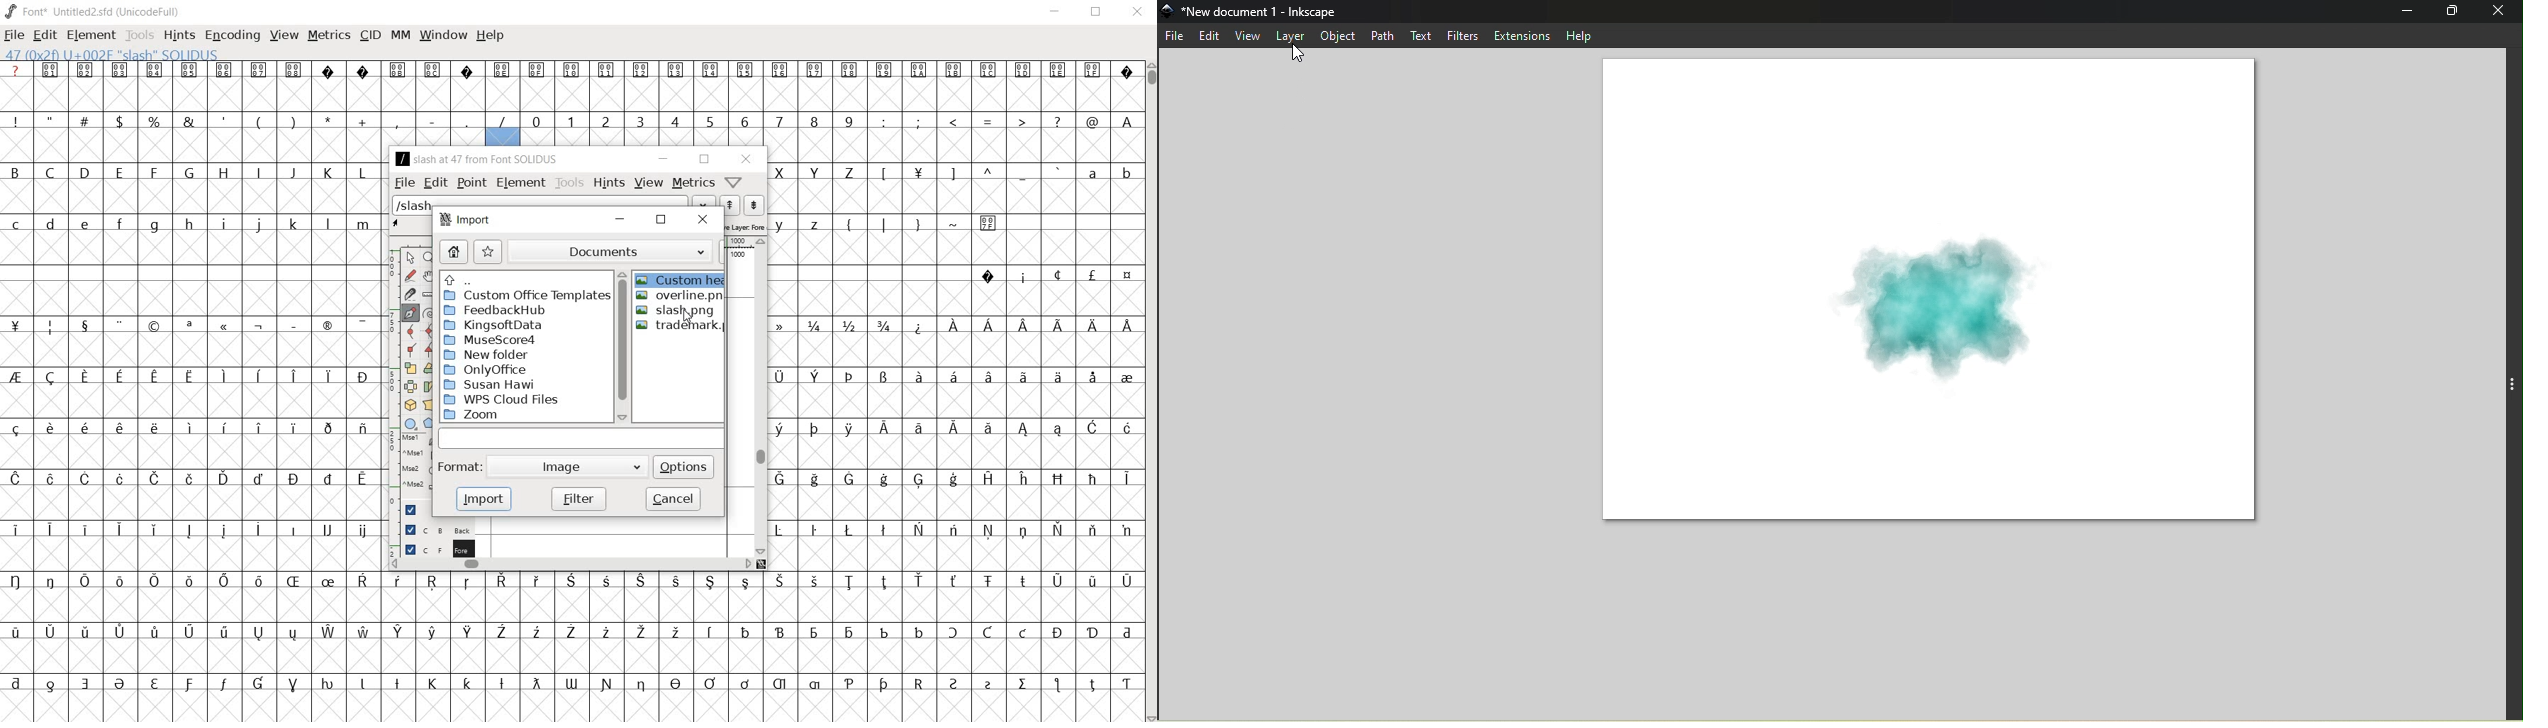  What do you see at coordinates (957, 554) in the screenshot?
I see `empty cells` at bounding box center [957, 554].